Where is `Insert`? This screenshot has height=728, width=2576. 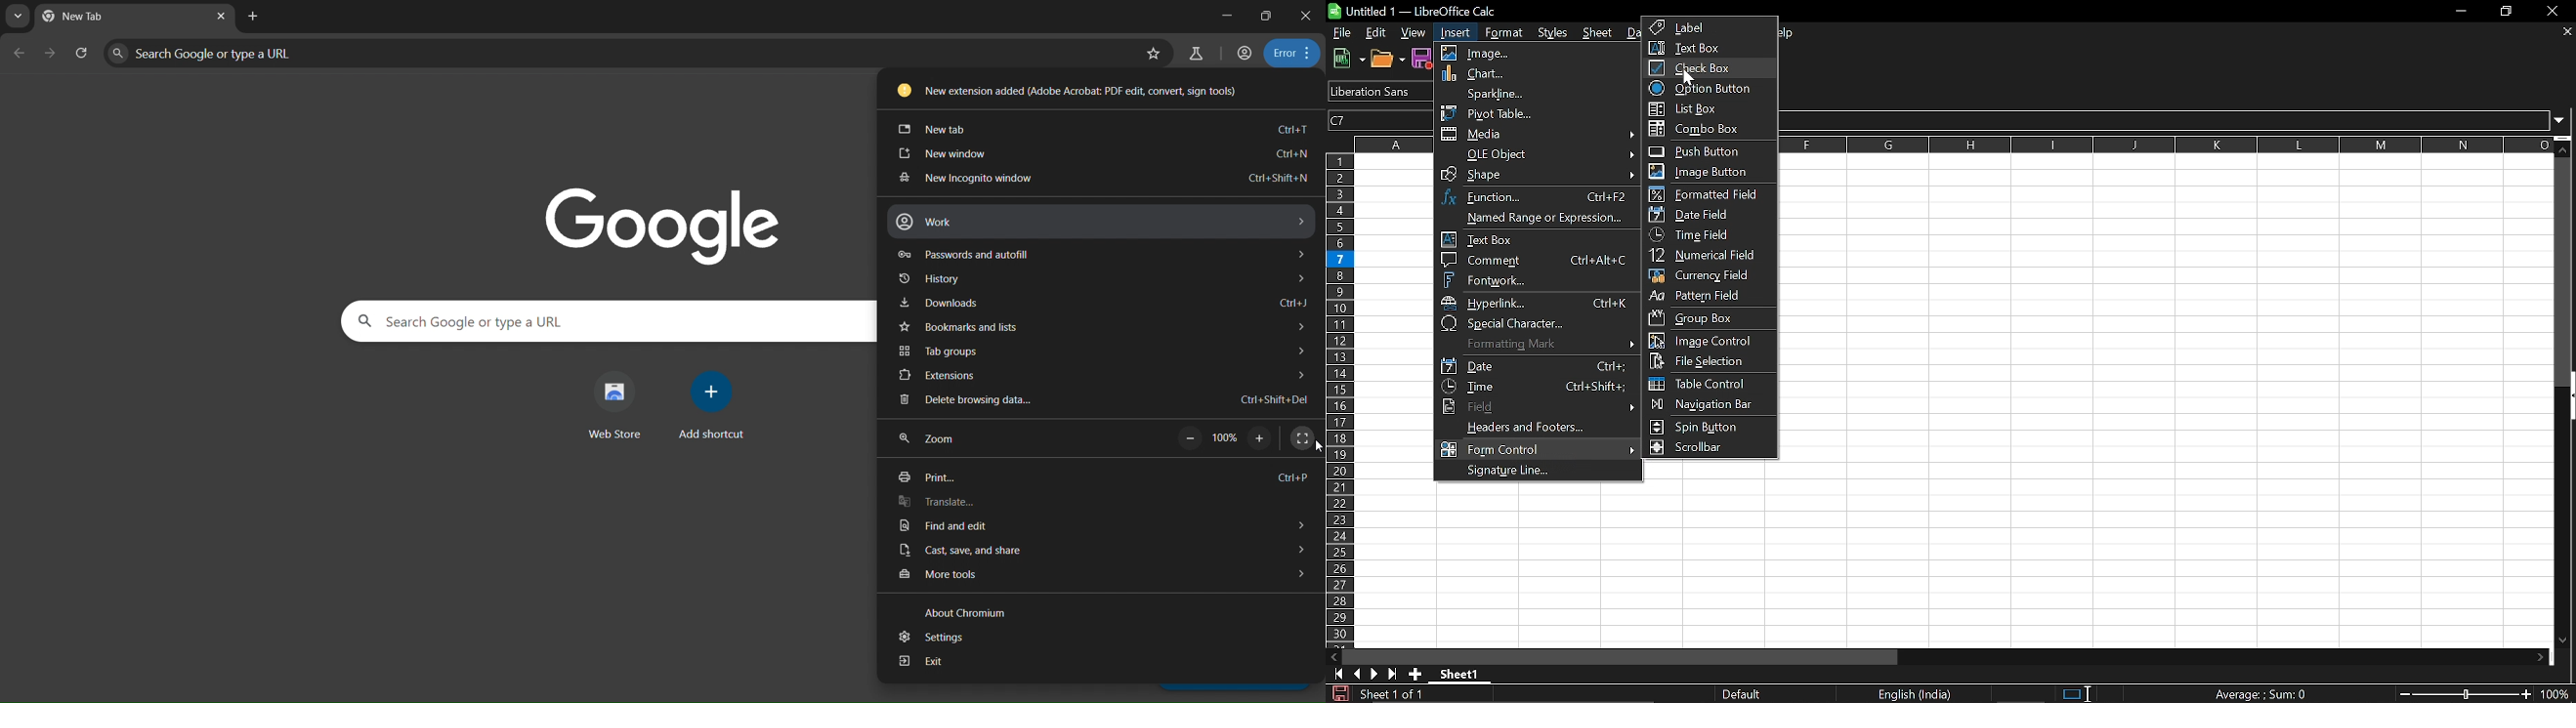 Insert is located at coordinates (1453, 33).